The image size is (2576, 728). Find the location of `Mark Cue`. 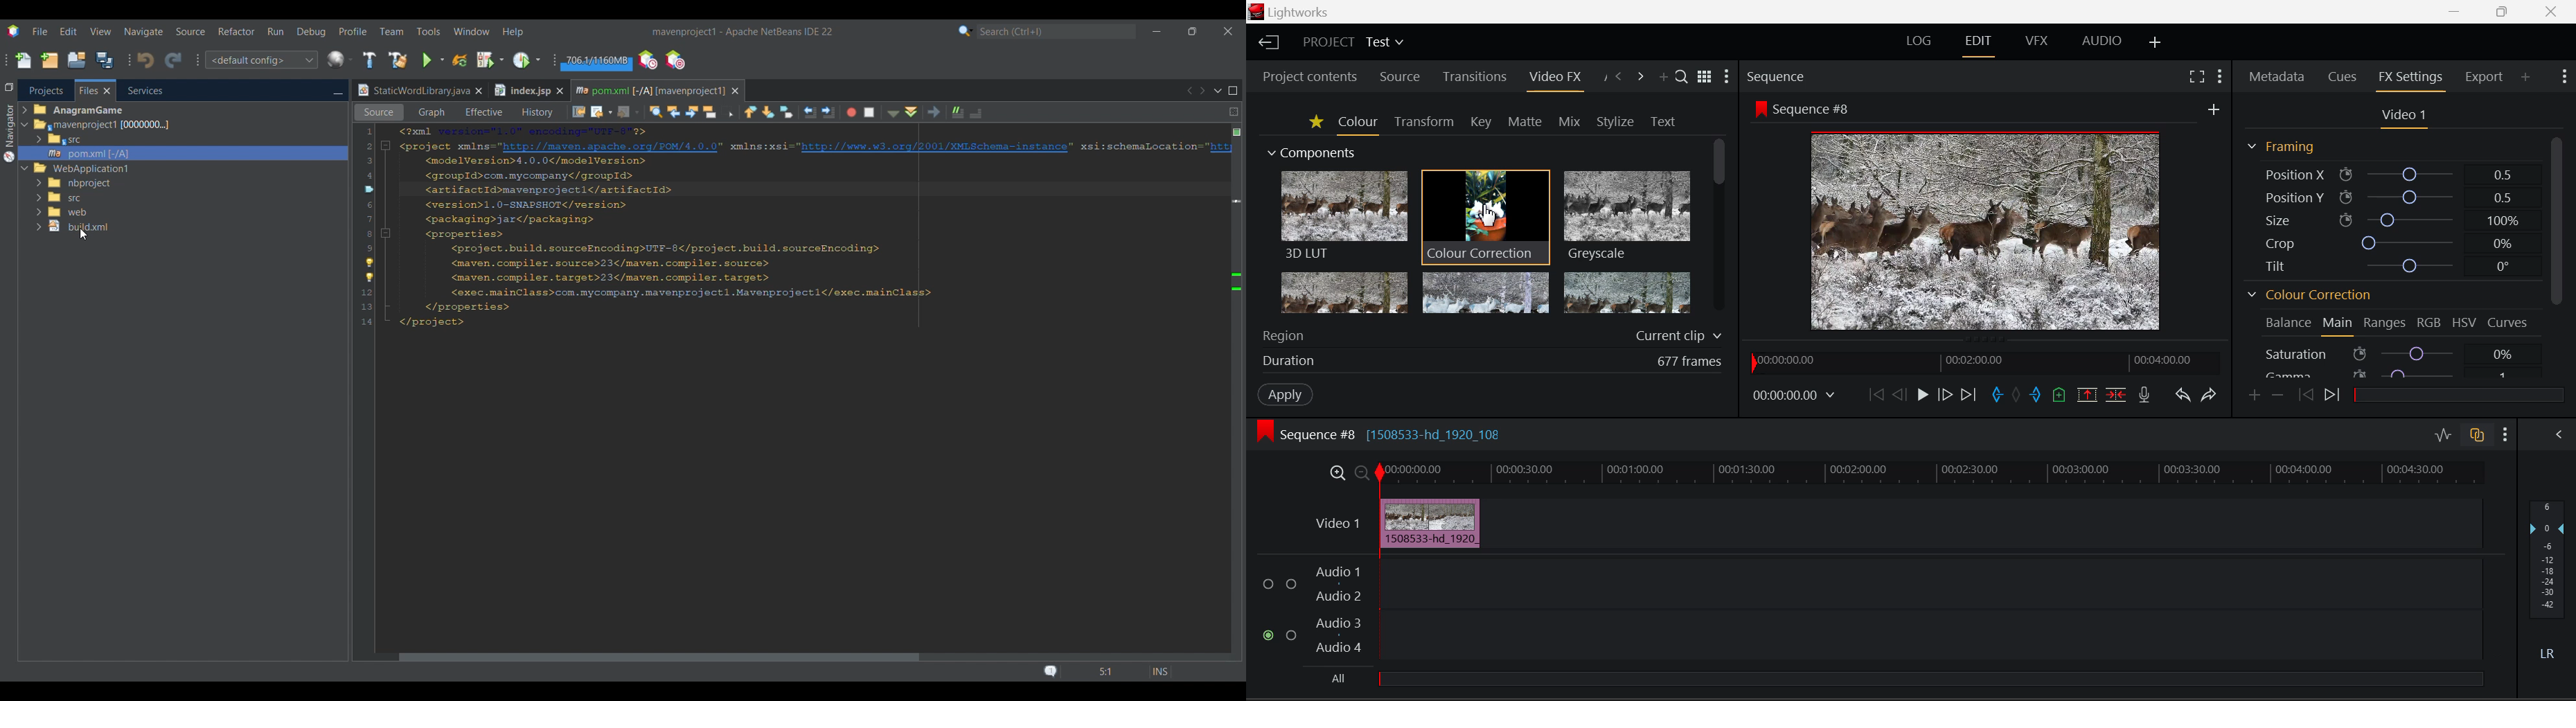

Mark Cue is located at coordinates (2060, 396).